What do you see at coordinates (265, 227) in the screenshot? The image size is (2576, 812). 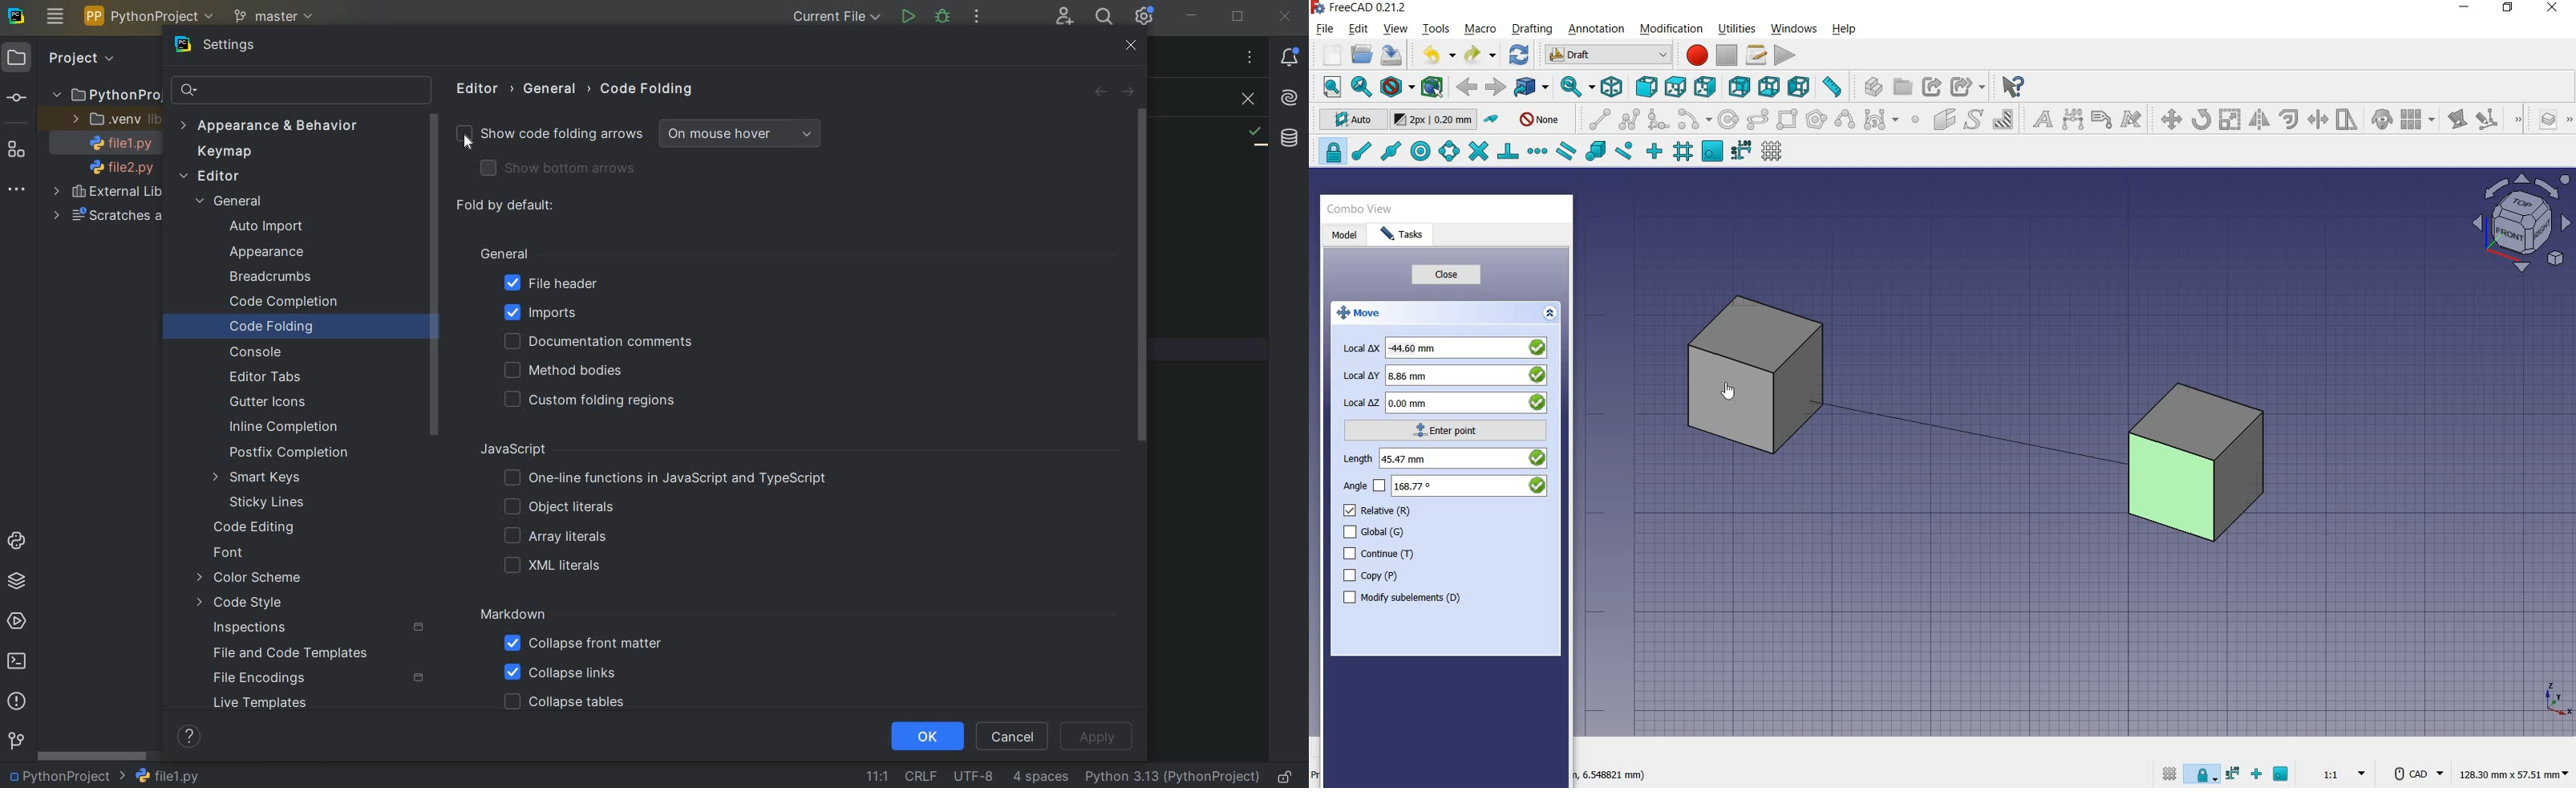 I see `AUTO IMPORT` at bounding box center [265, 227].